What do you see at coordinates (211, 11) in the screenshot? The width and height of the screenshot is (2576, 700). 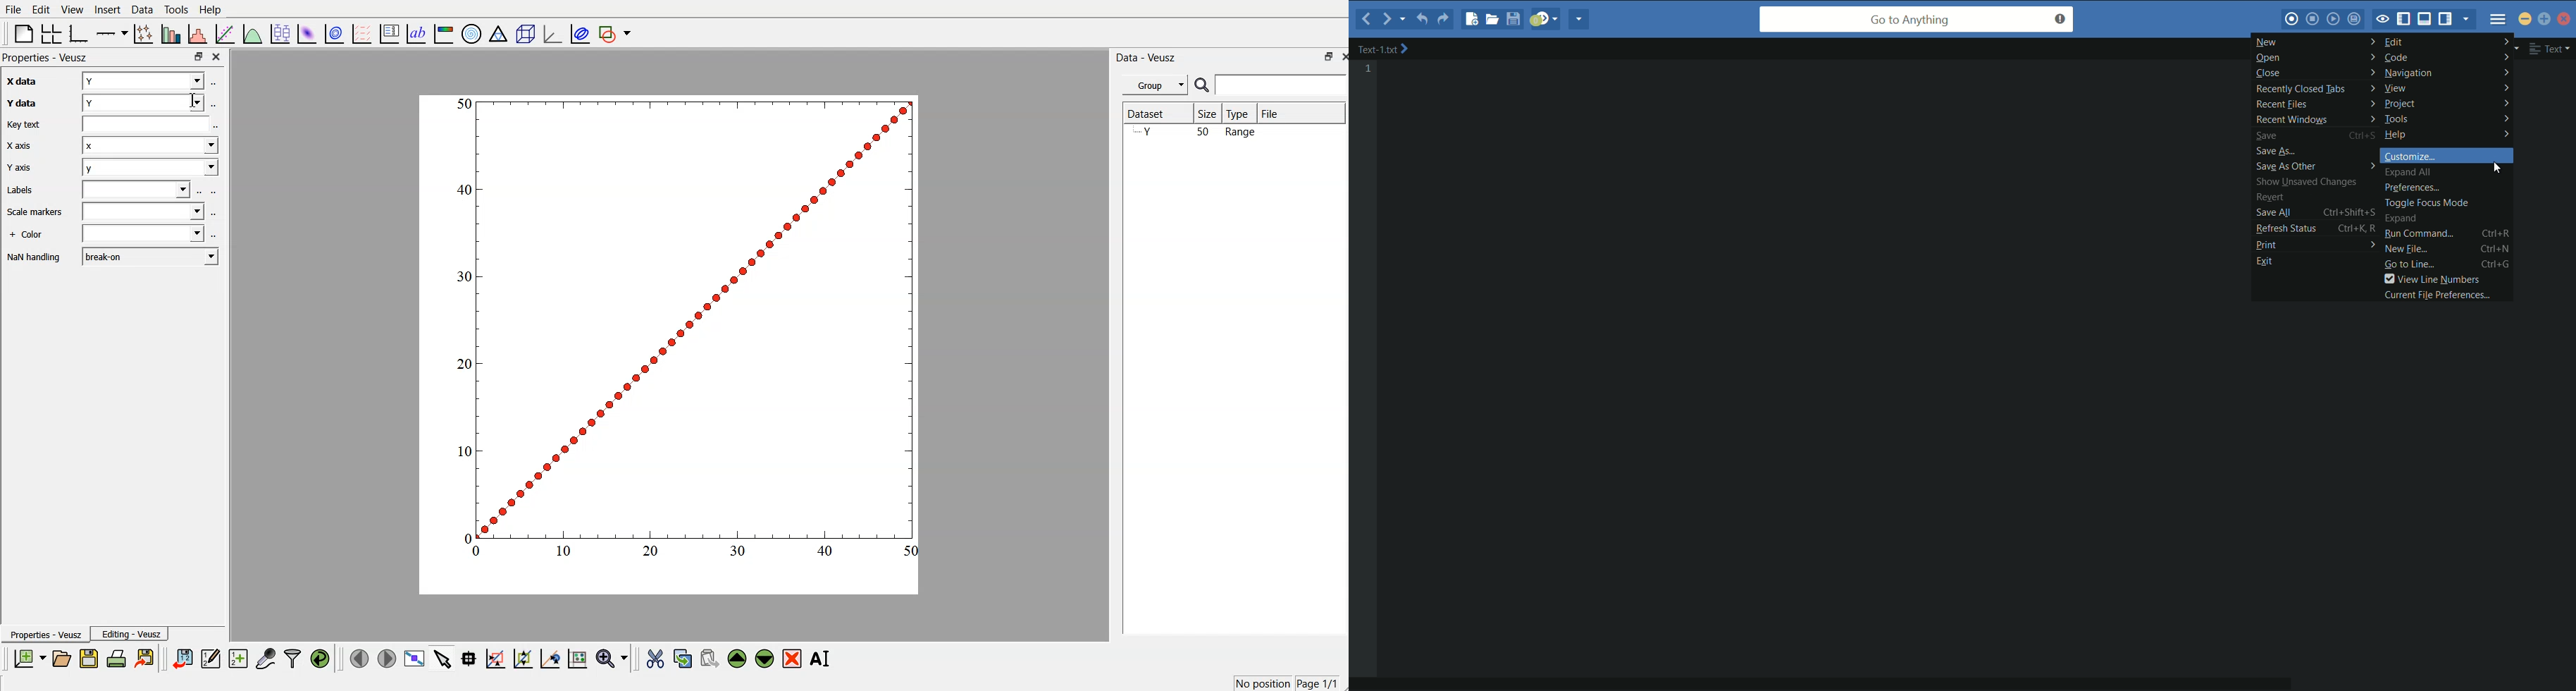 I see `Help` at bounding box center [211, 11].